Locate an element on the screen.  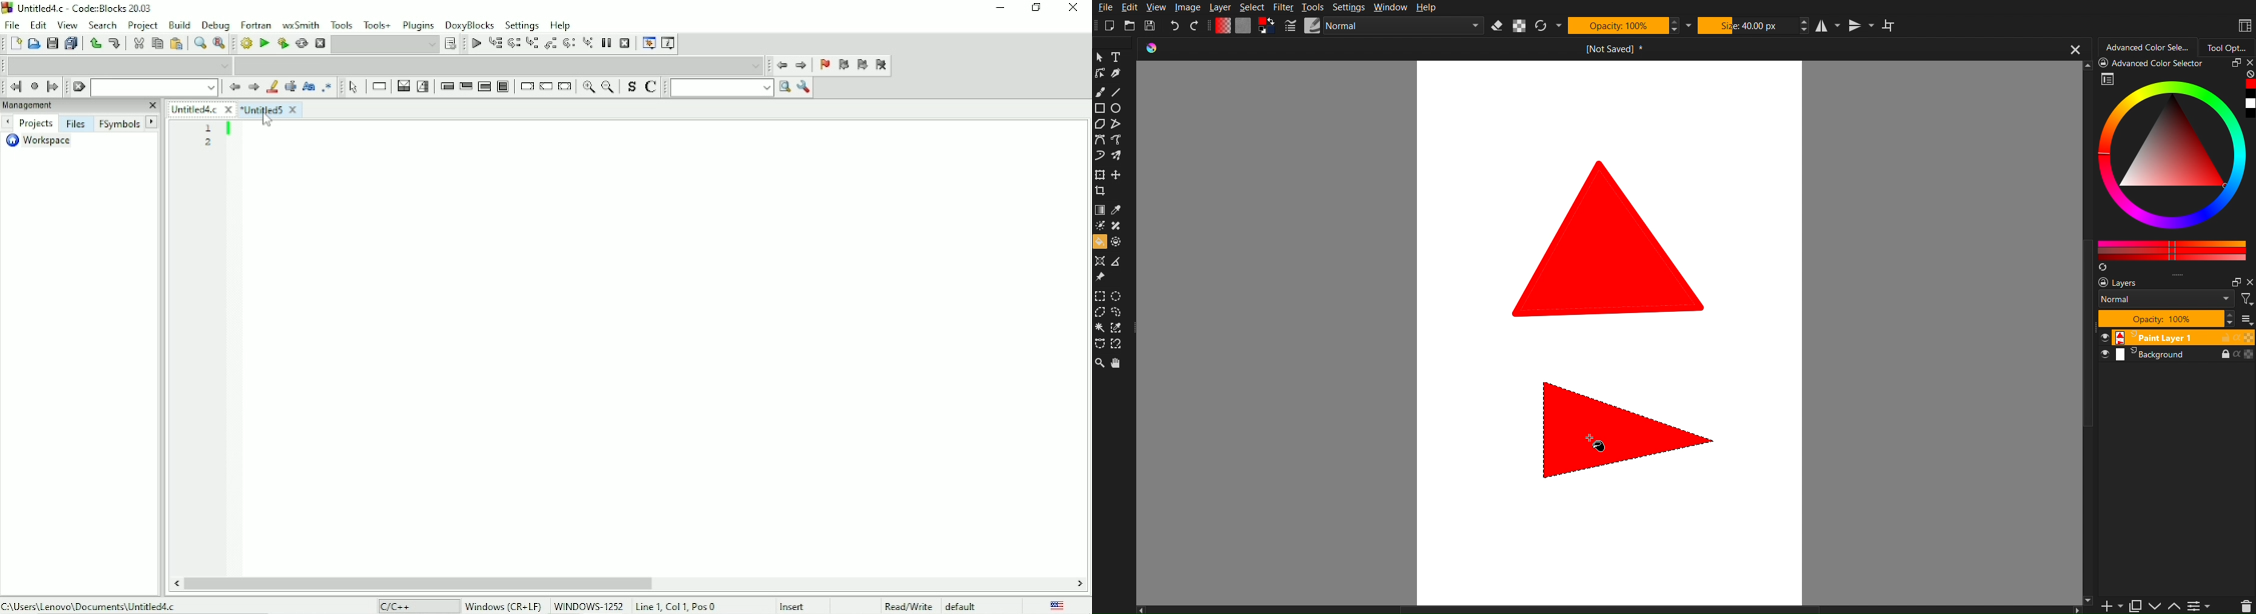
Next instruction is located at coordinates (568, 44).